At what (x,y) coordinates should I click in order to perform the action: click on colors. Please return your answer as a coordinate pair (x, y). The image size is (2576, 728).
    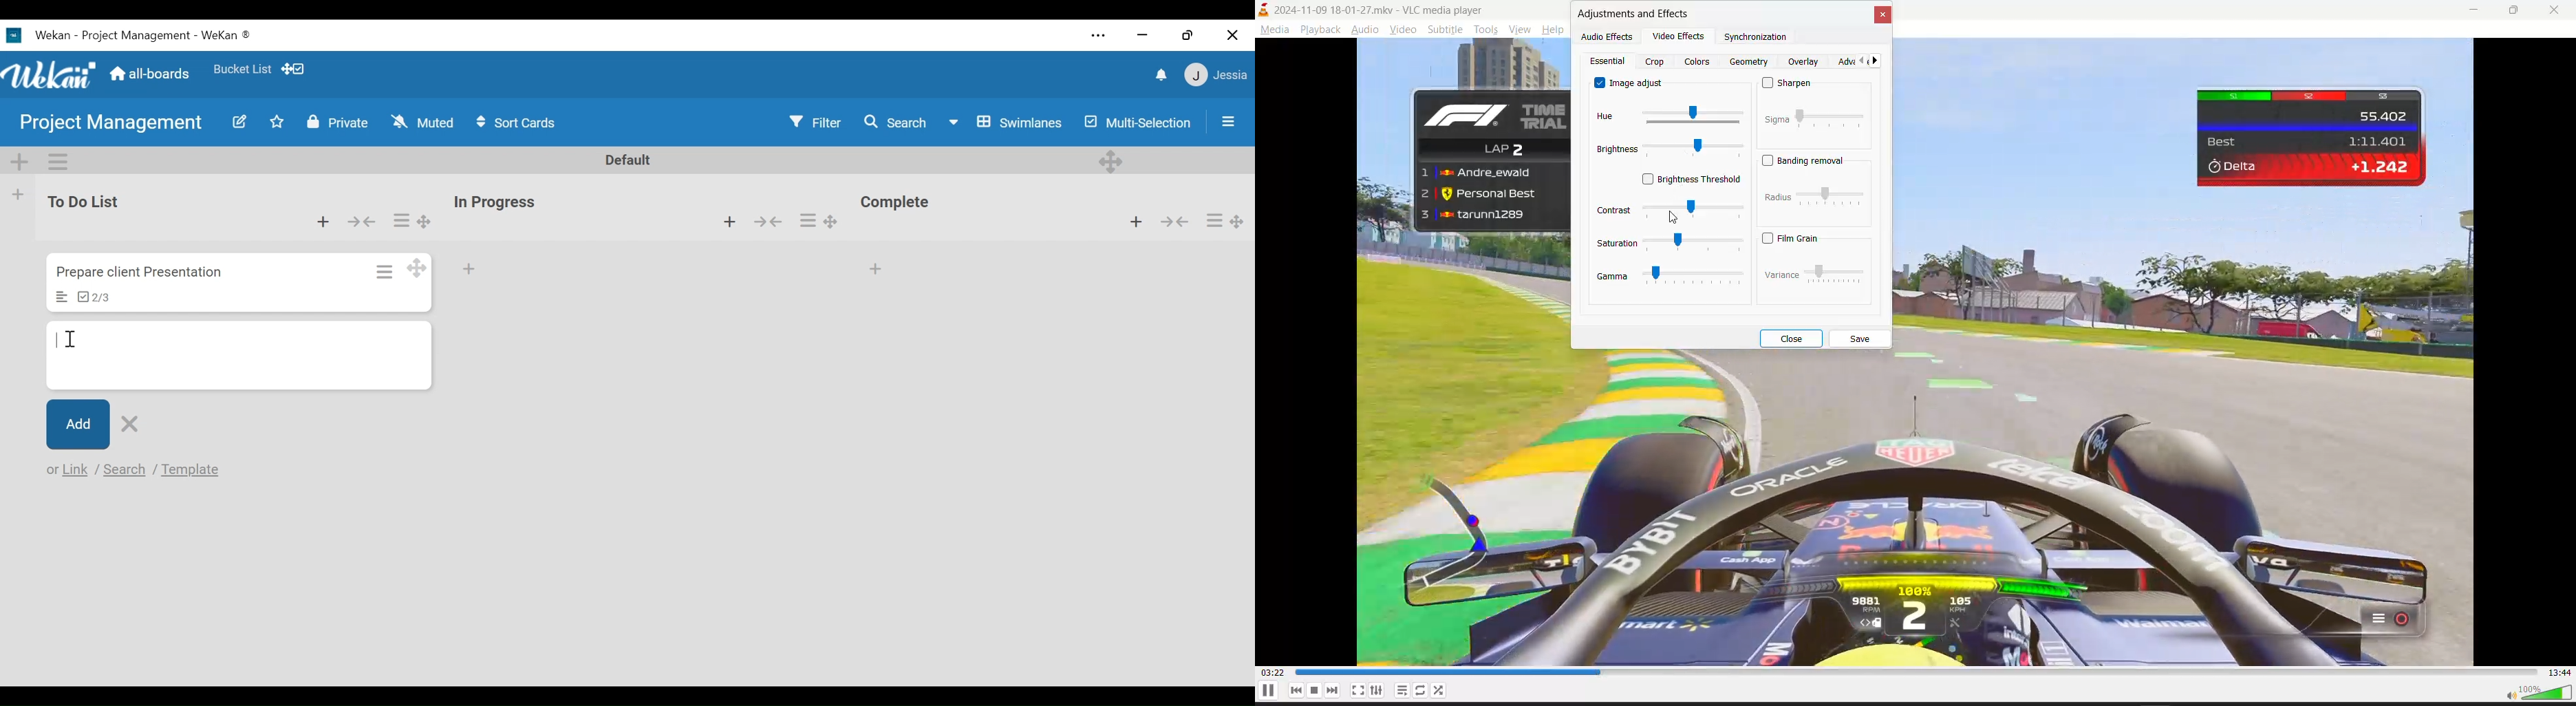
    Looking at the image, I should click on (1699, 62).